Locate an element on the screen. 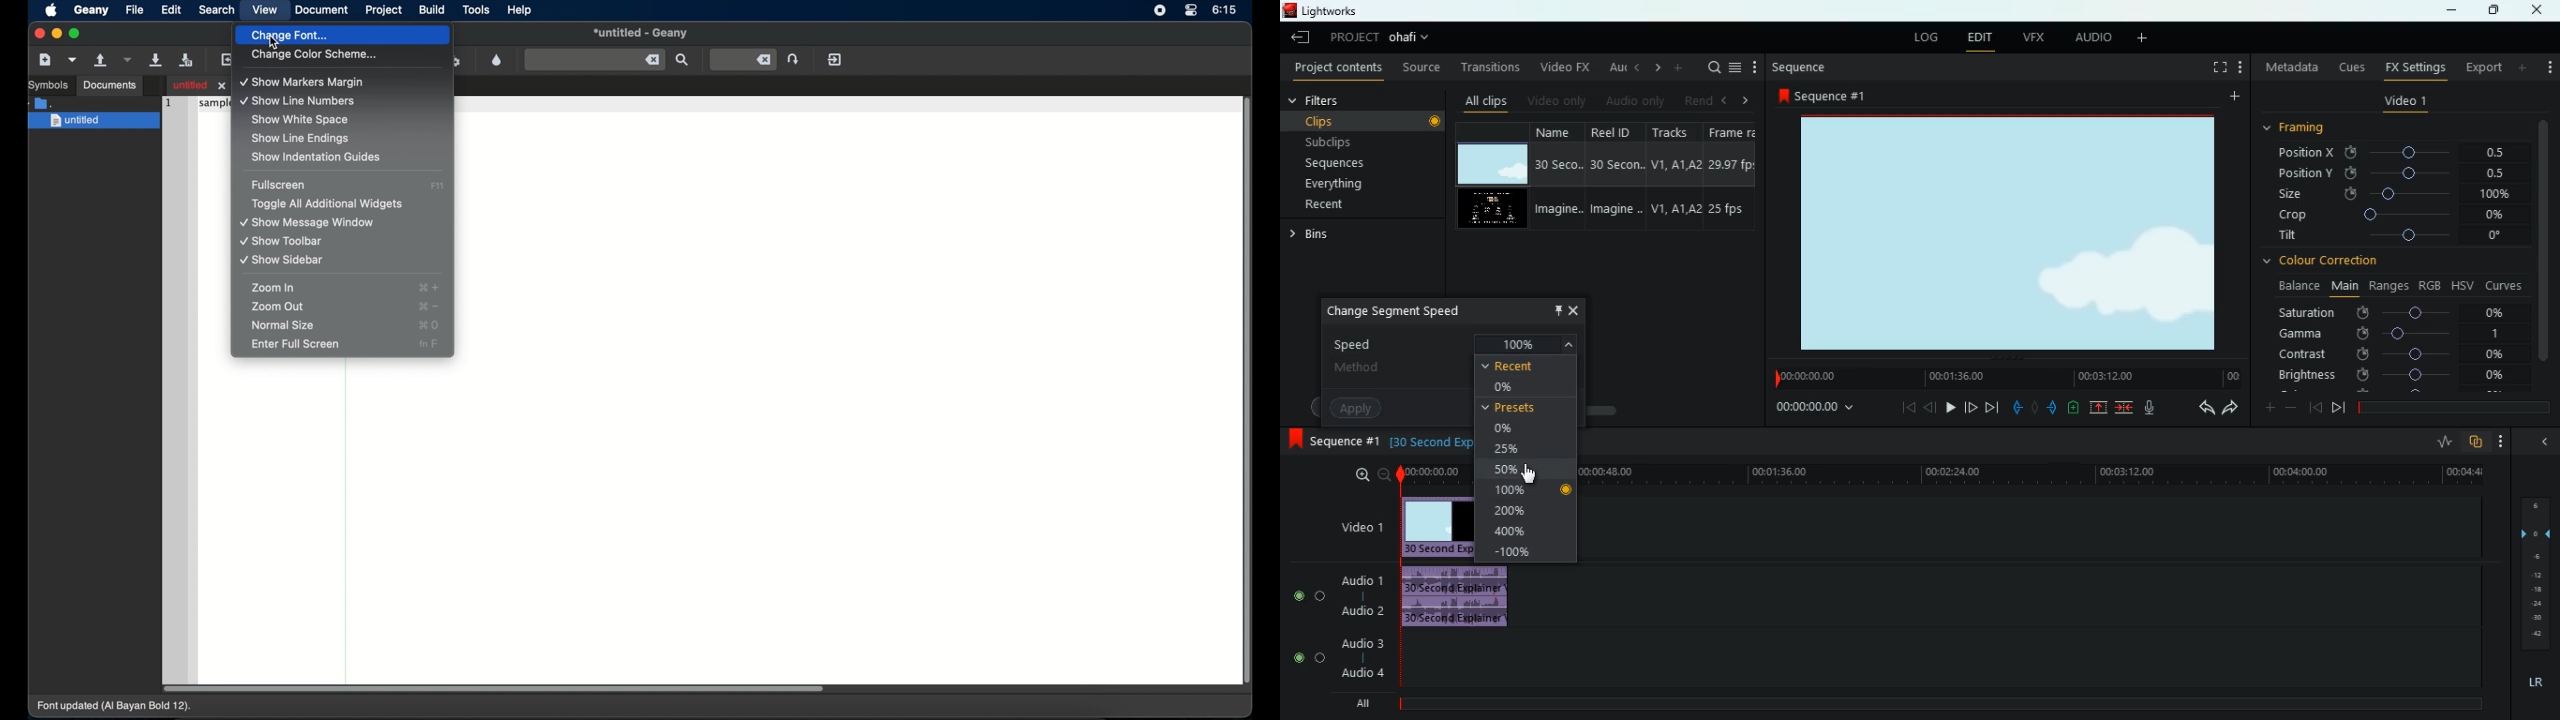 This screenshot has height=728, width=2576. framing is located at coordinates (2306, 129).